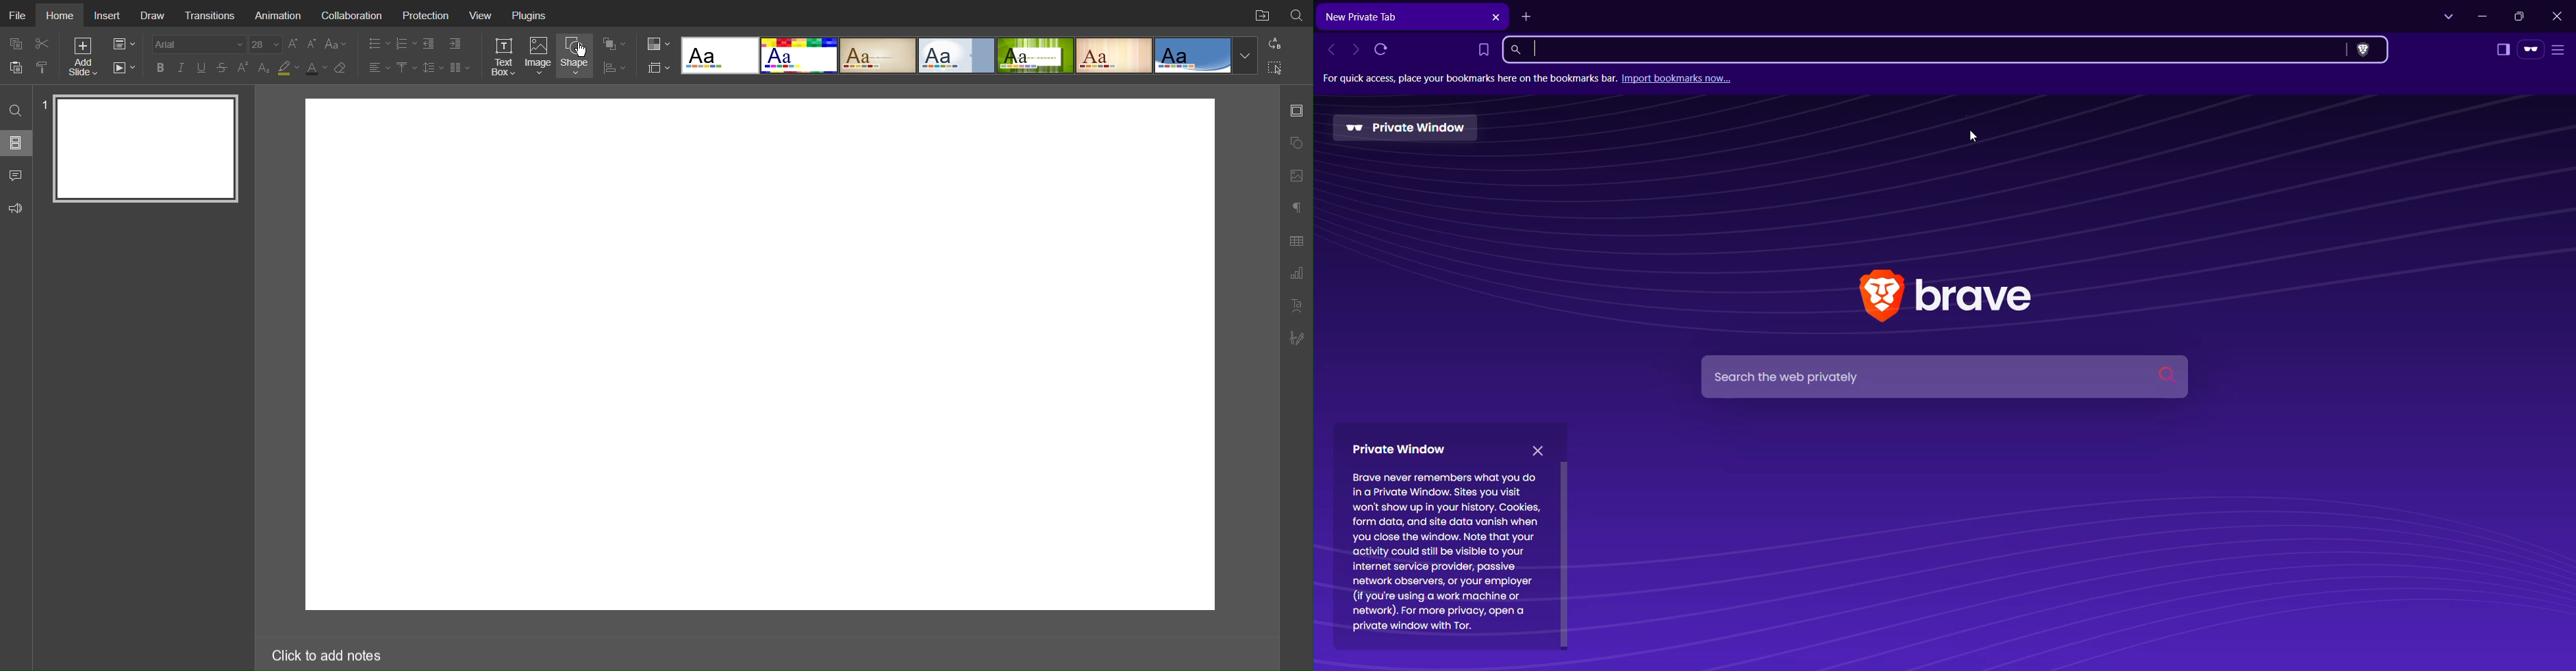  I want to click on Text Color, so click(316, 68).